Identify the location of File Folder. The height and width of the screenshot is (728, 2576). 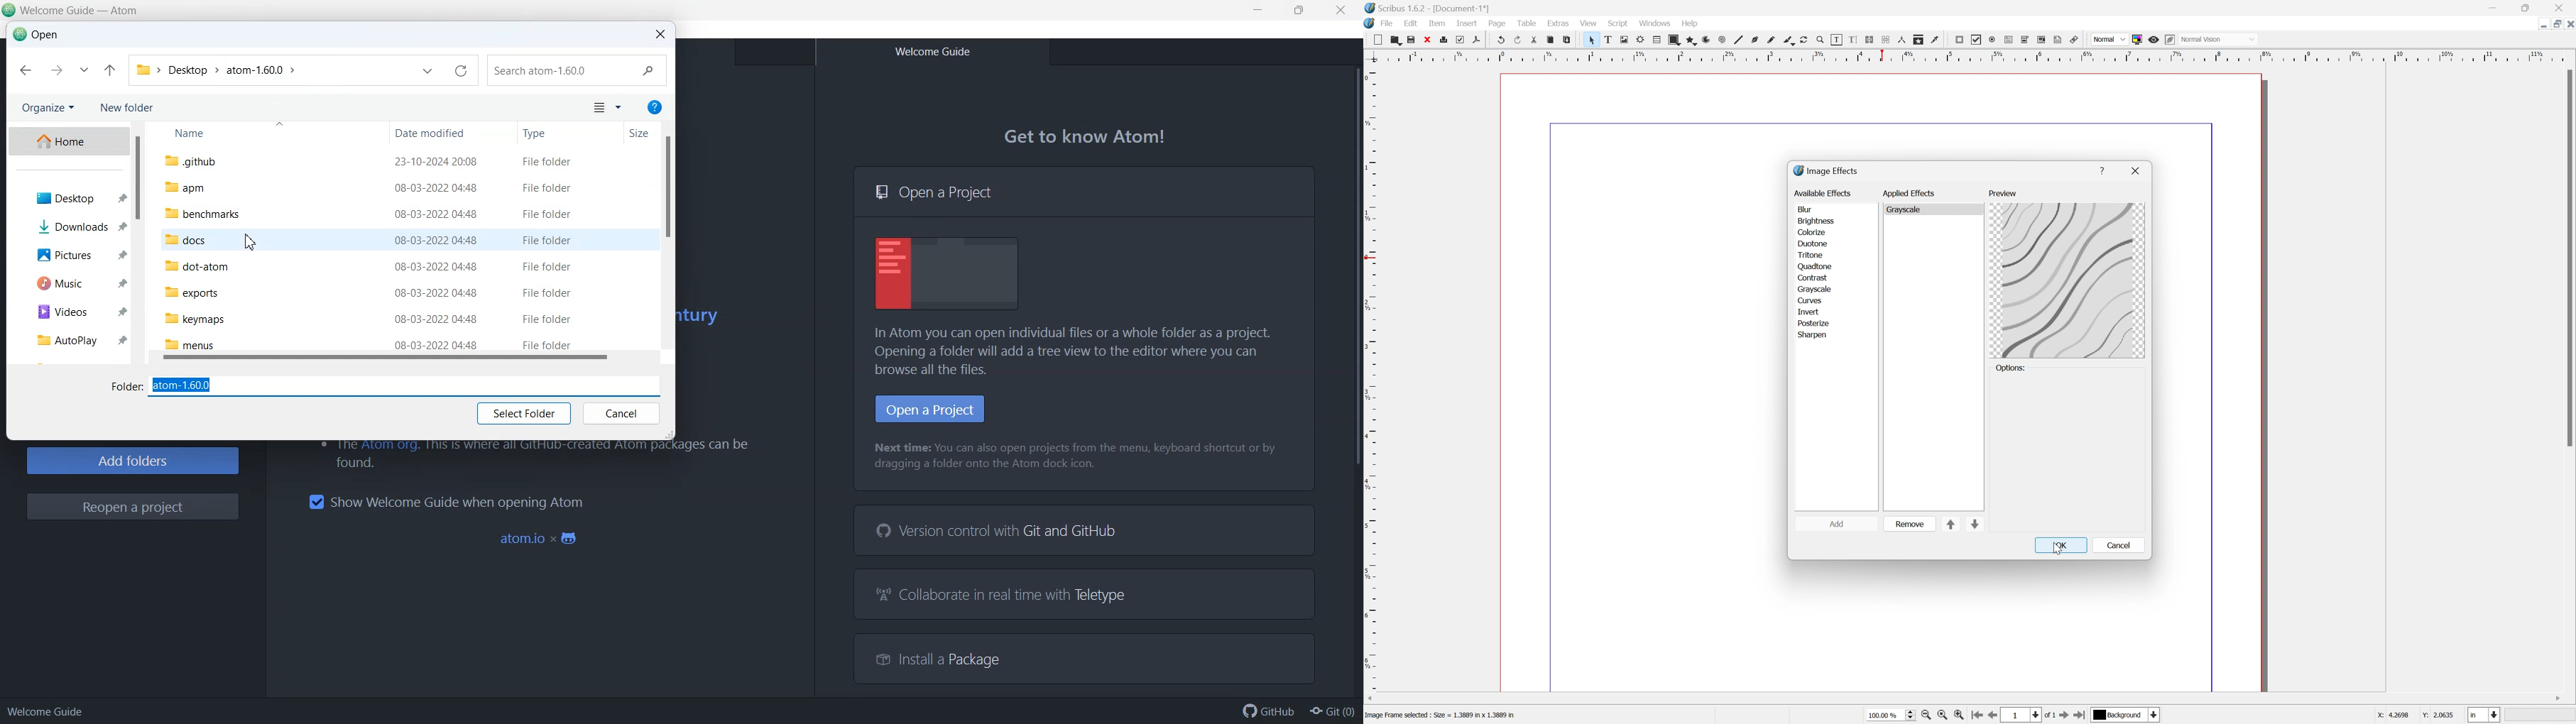
(548, 189).